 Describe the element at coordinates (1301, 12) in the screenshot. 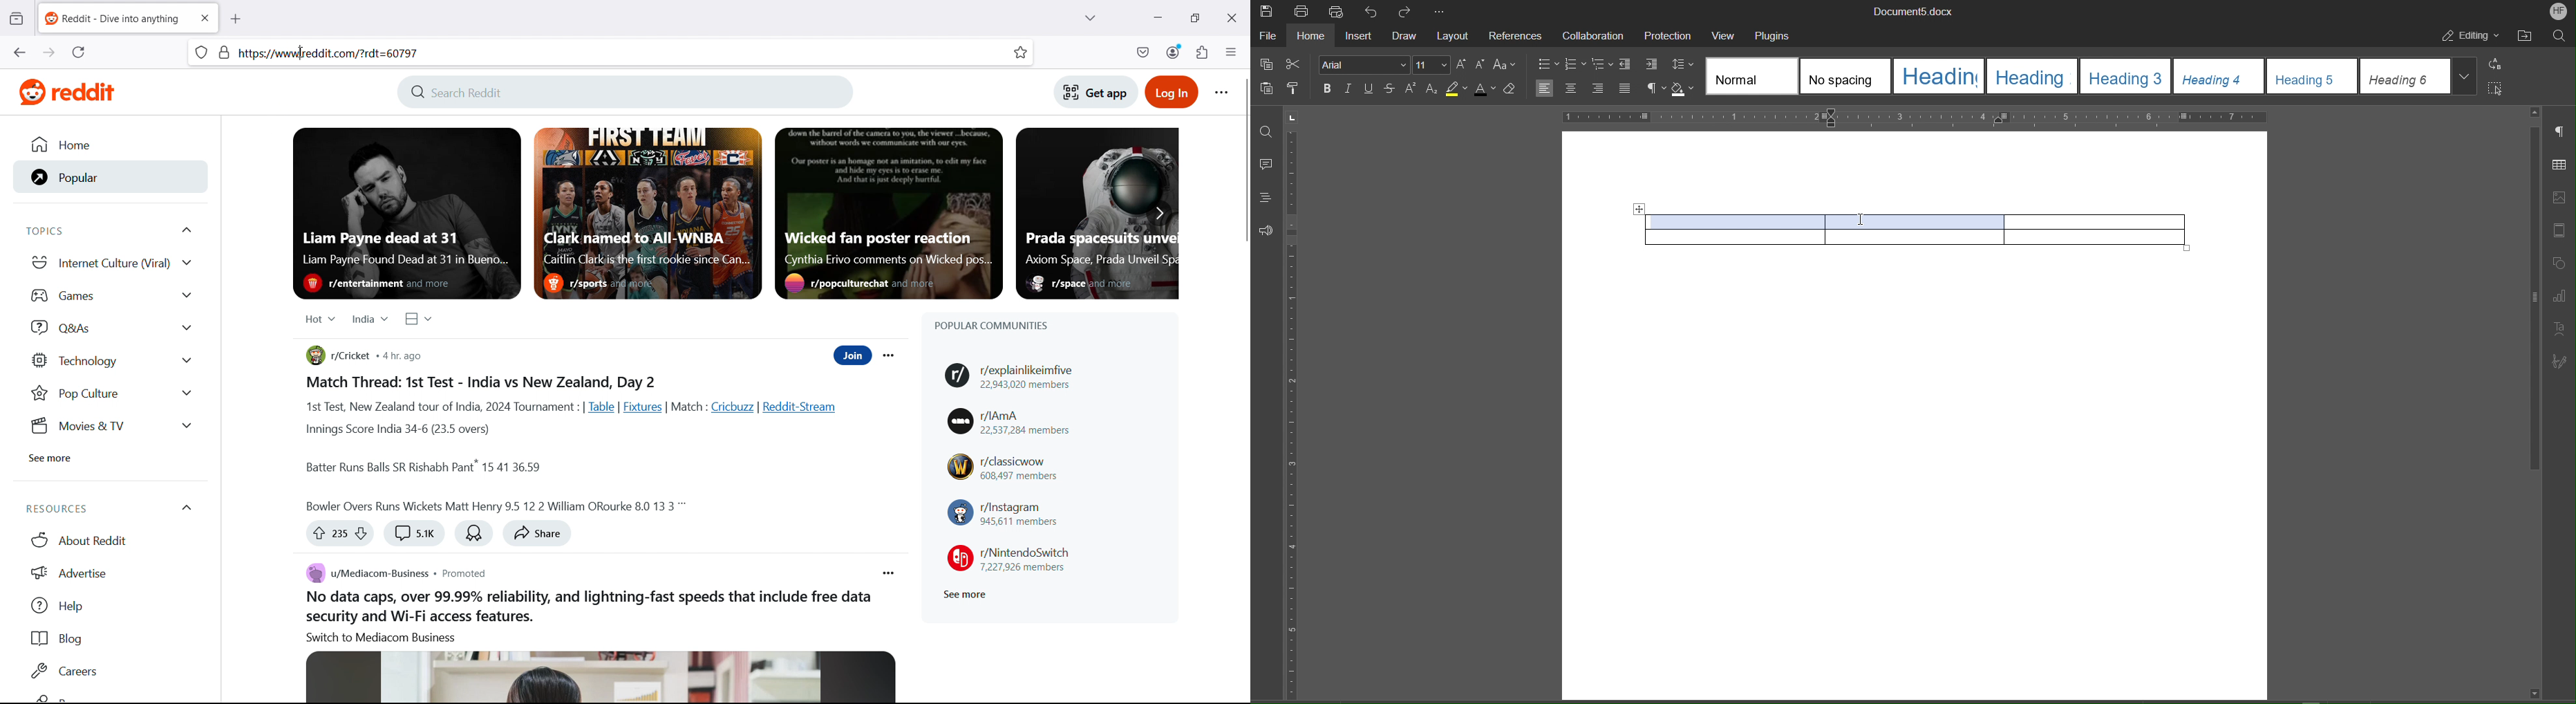

I see `Print` at that location.